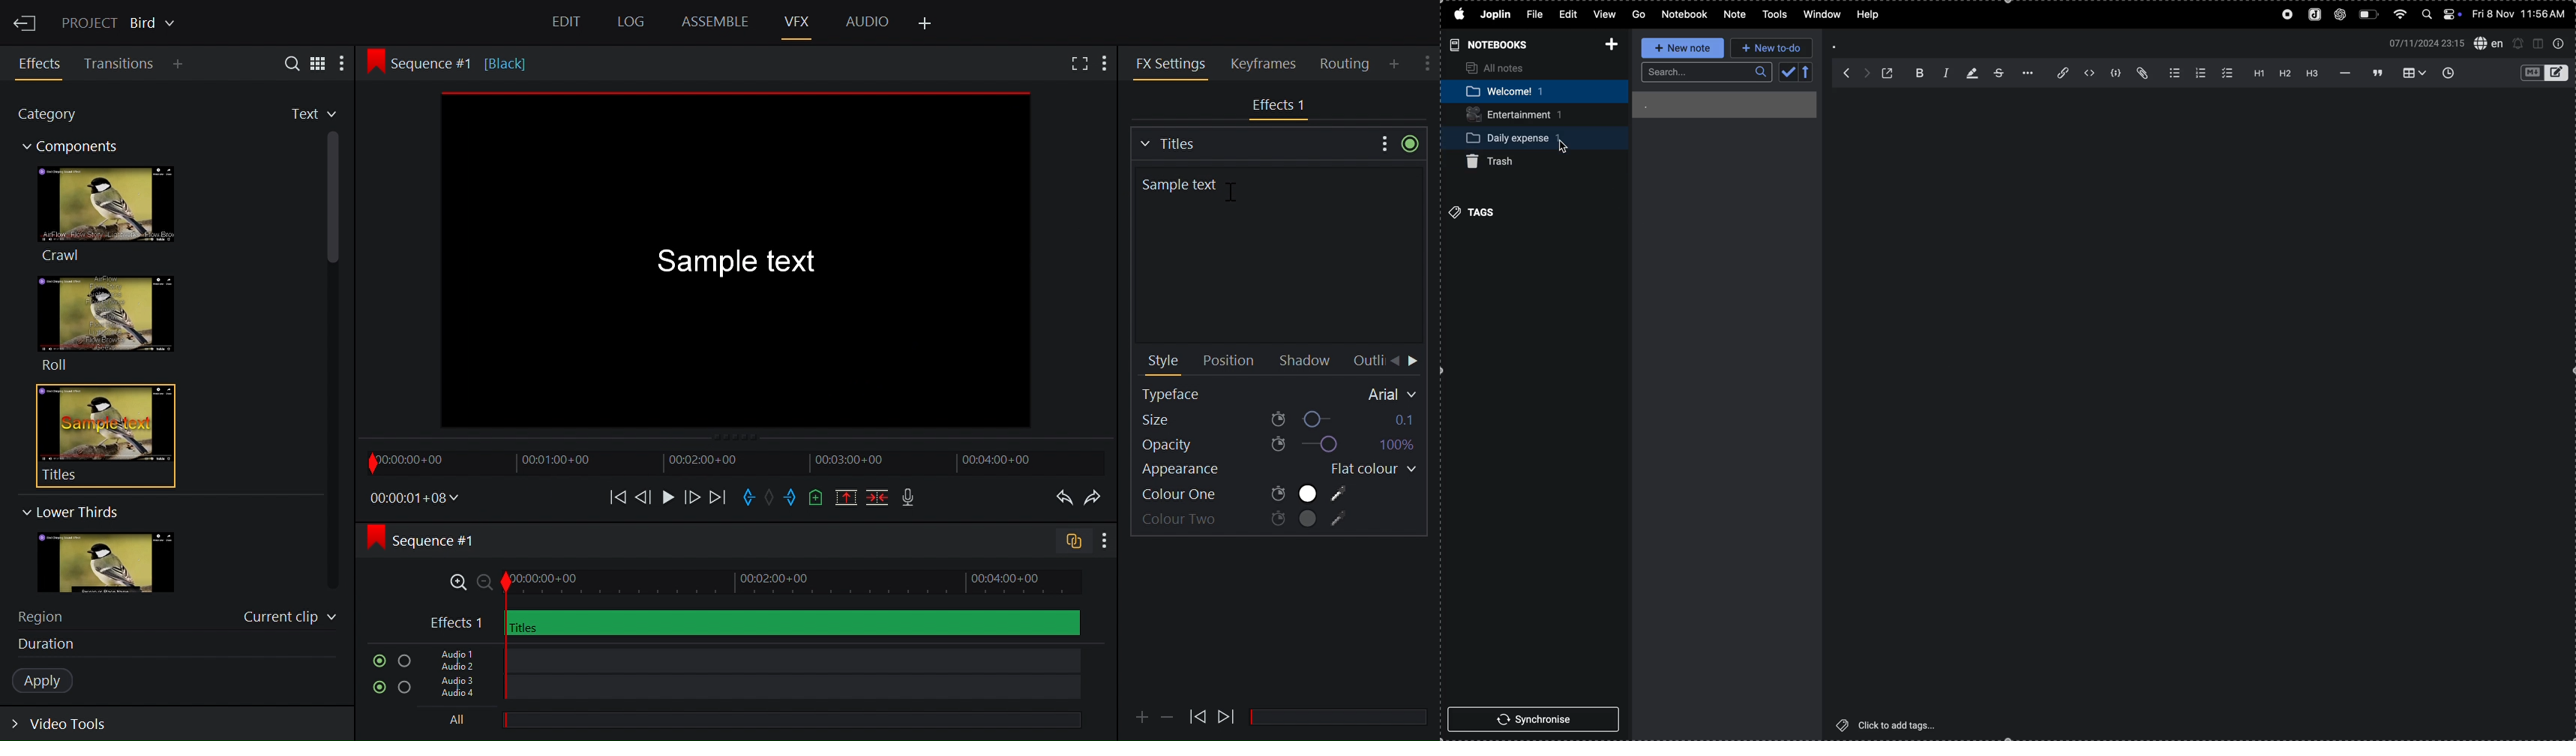 Image resolution: width=2576 pixels, height=756 pixels. What do you see at coordinates (181, 65) in the screenshot?
I see `Add Panel` at bounding box center [181, 65].